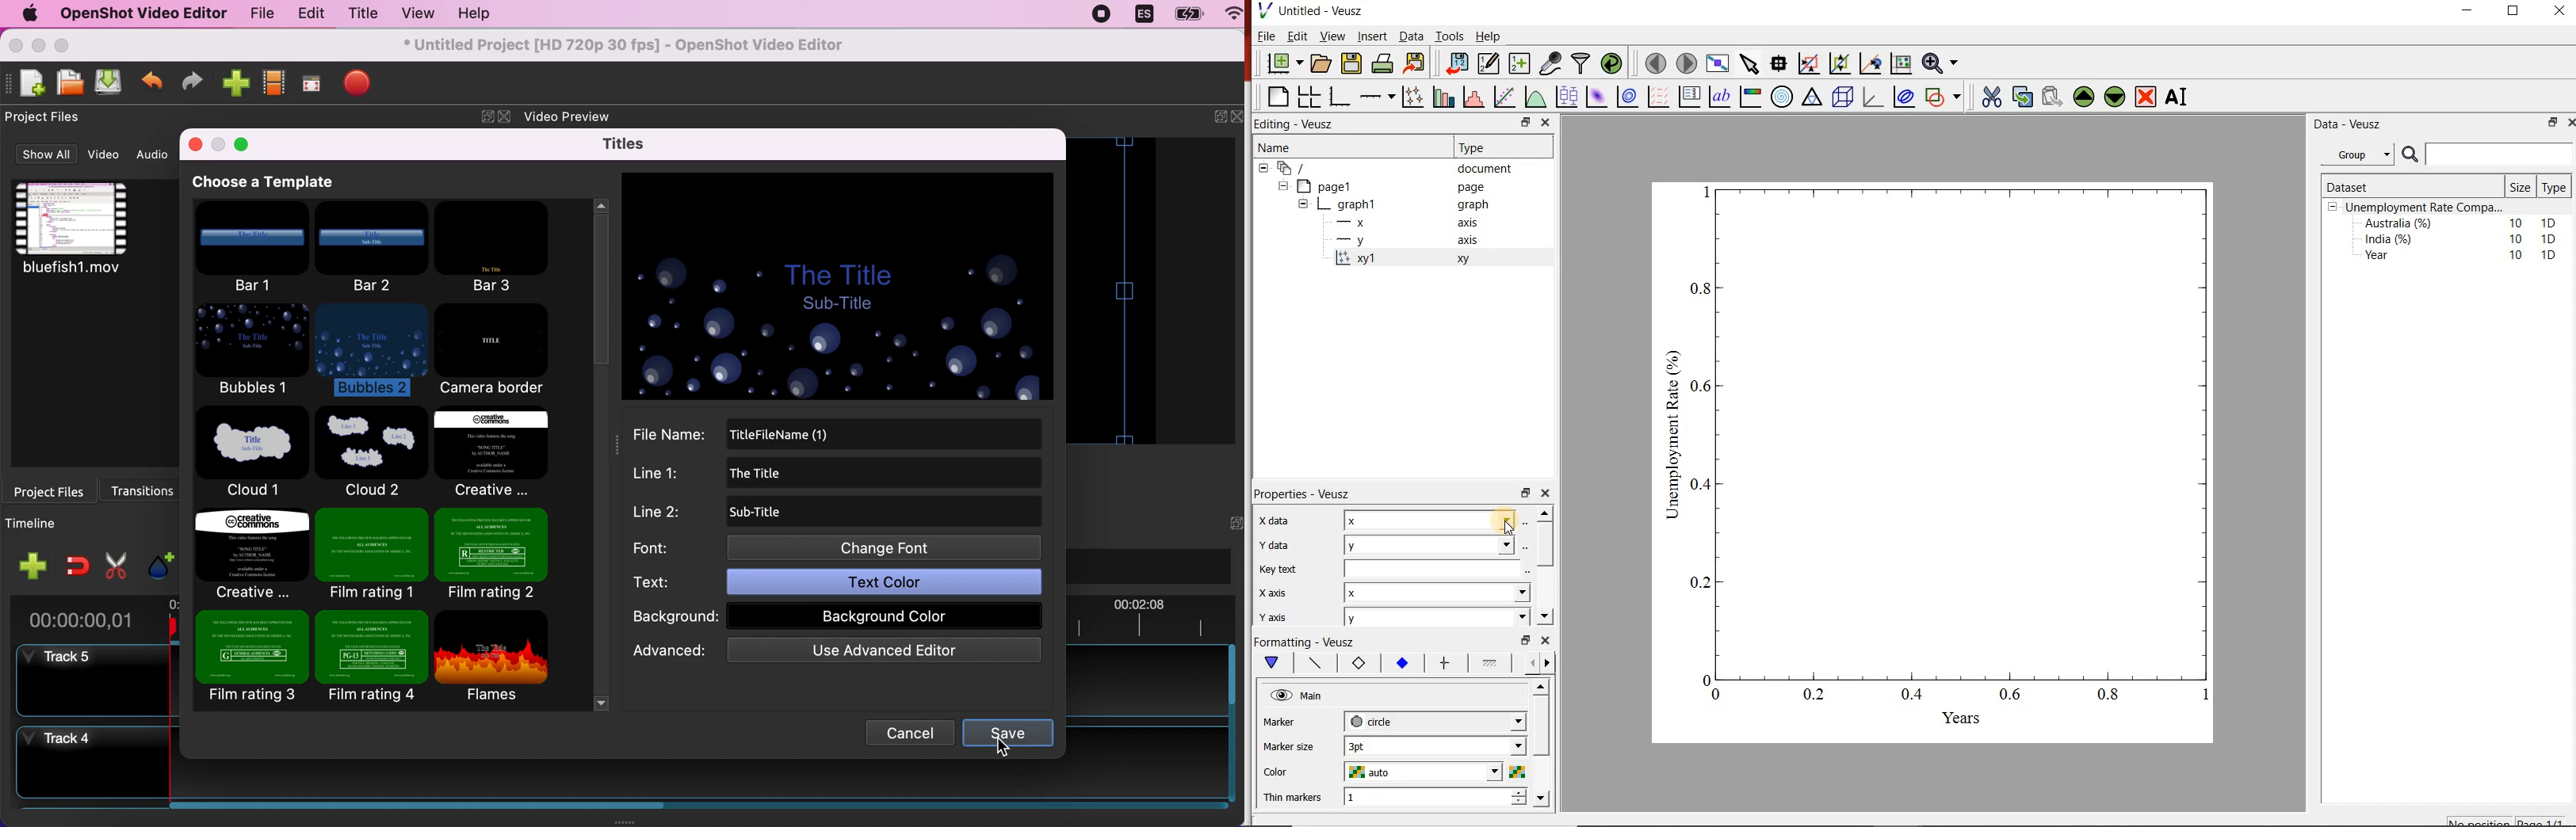 The image size is (2576, 840). Describe the element at coordinates (1780, 63) in the screenshot. I see `read the data points` at that location.